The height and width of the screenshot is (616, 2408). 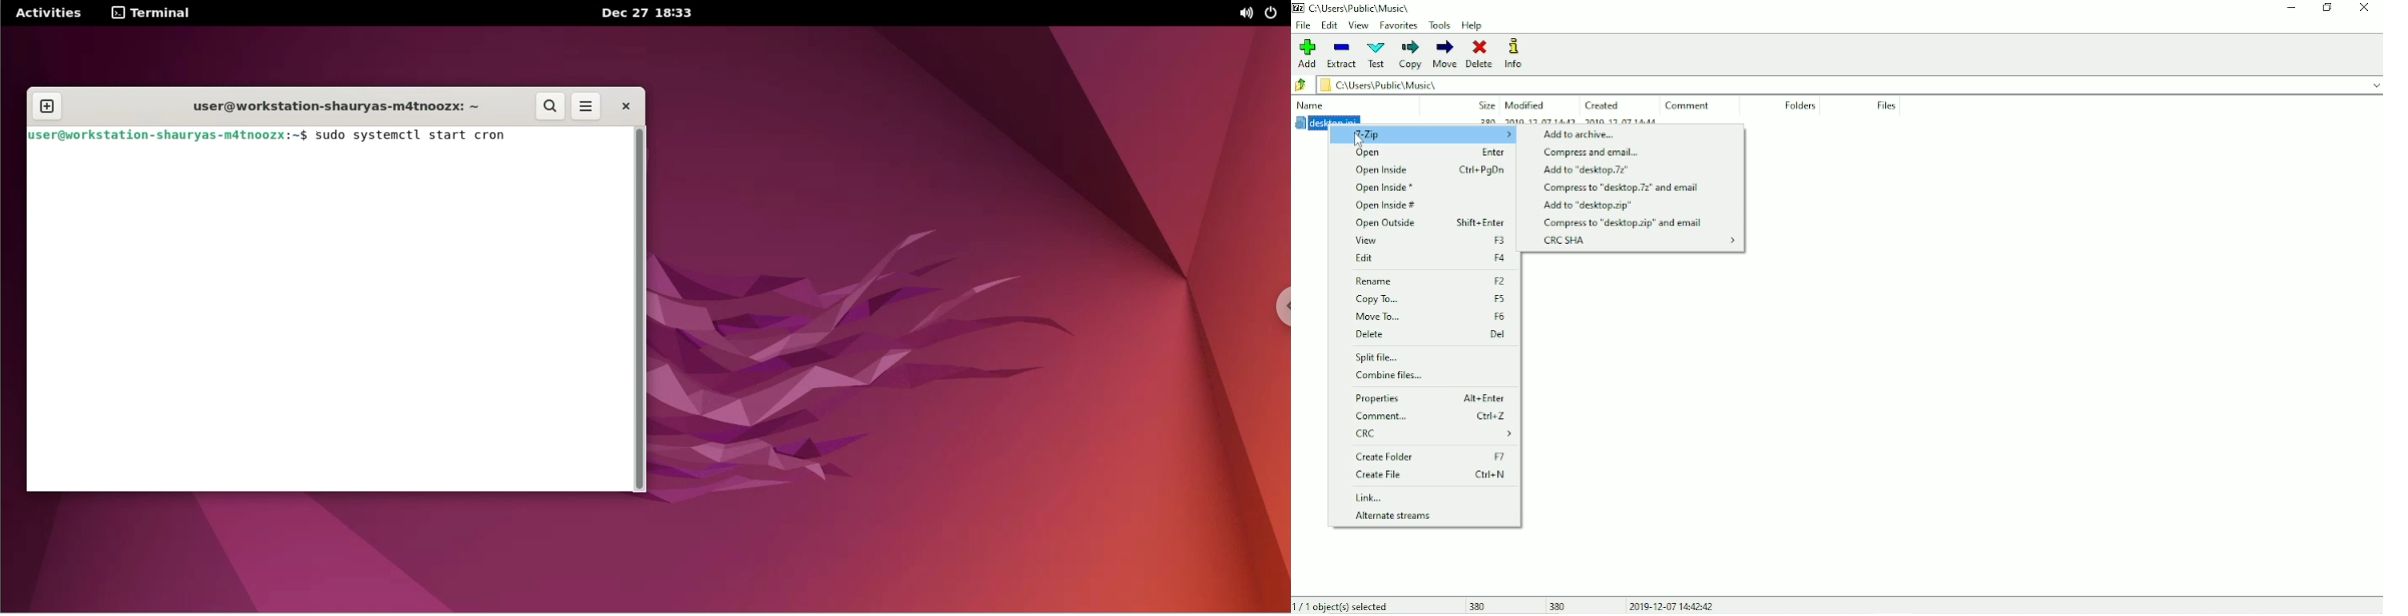 I want to click on Modified, so click(x=1529, y=104).